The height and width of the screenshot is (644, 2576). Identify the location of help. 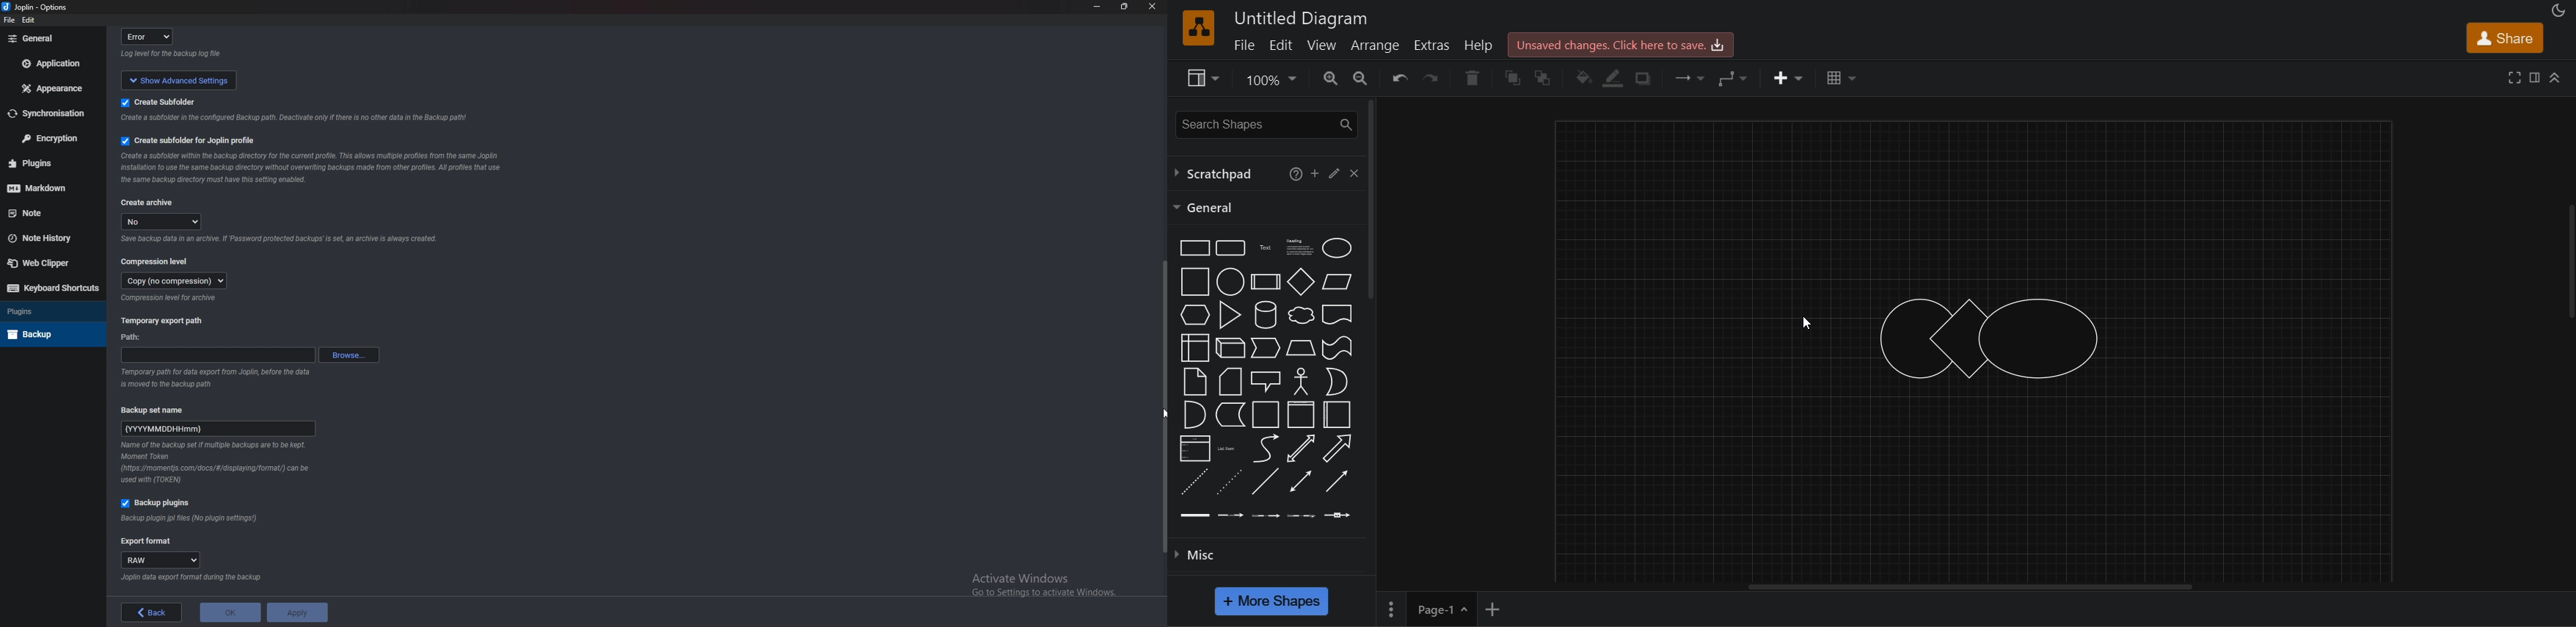
(1481, 45).